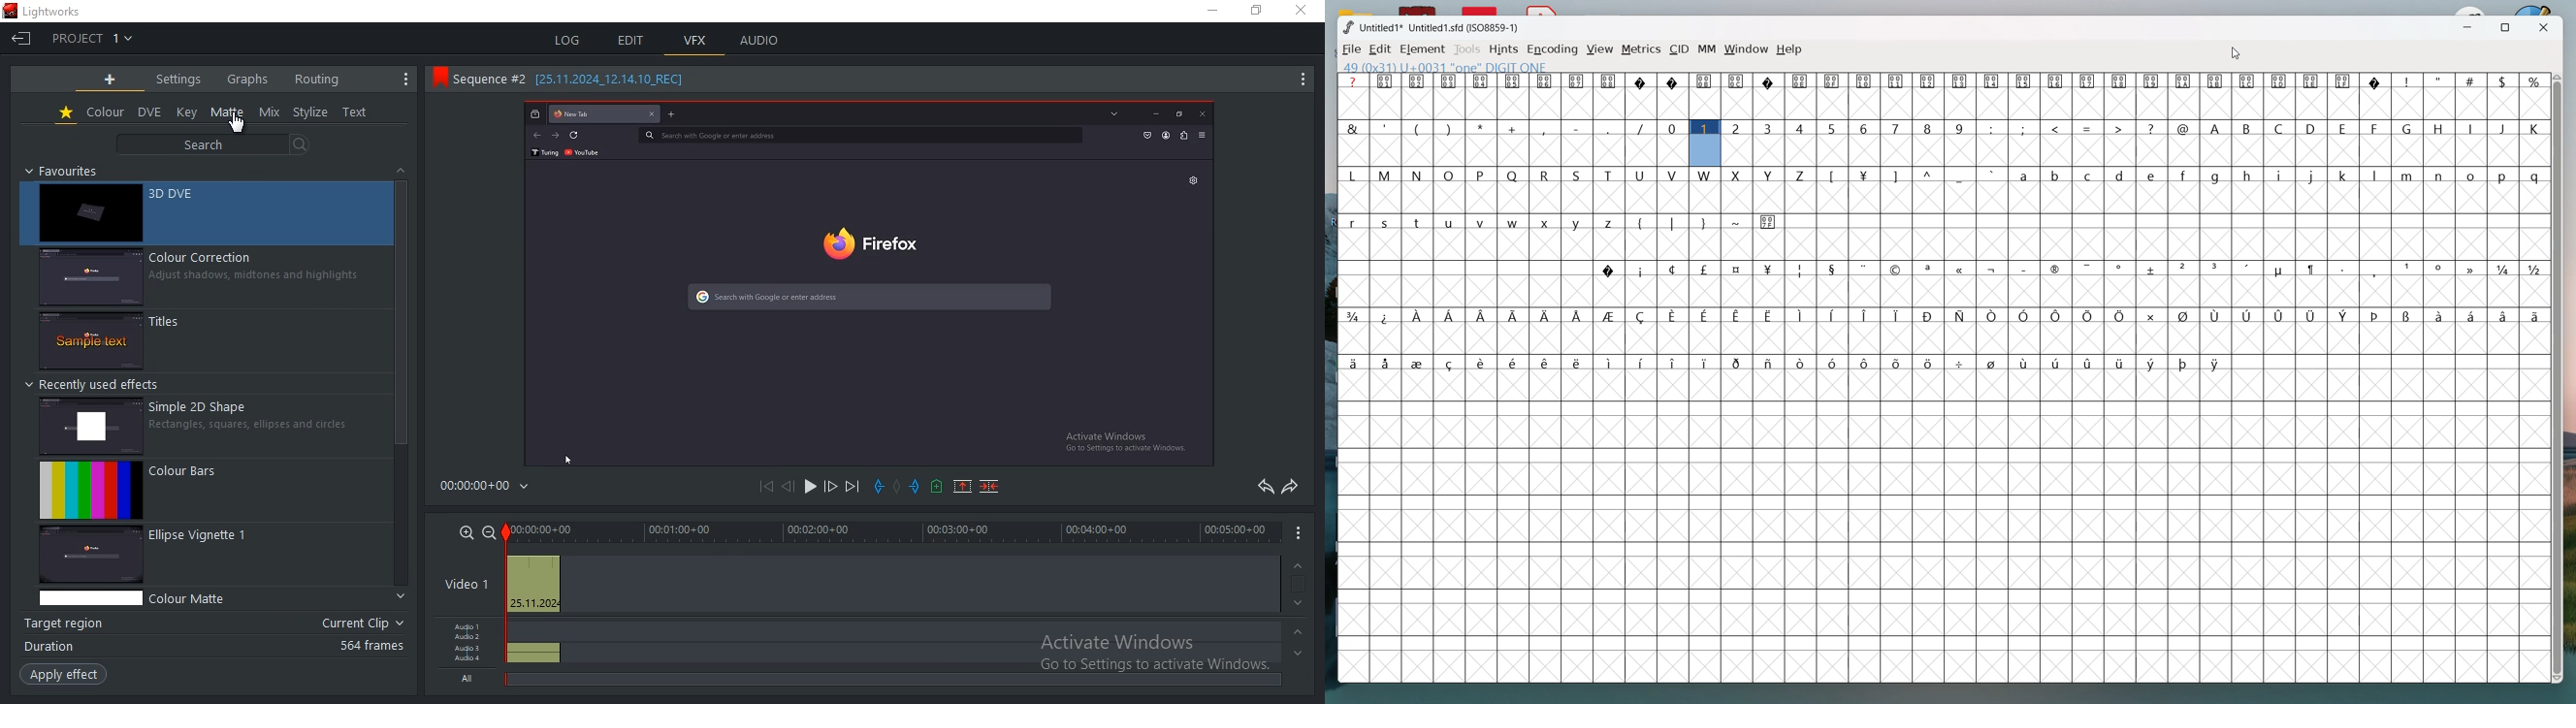 The image size is (2576, 728). I want to click on symbol, so click(1610, 80).